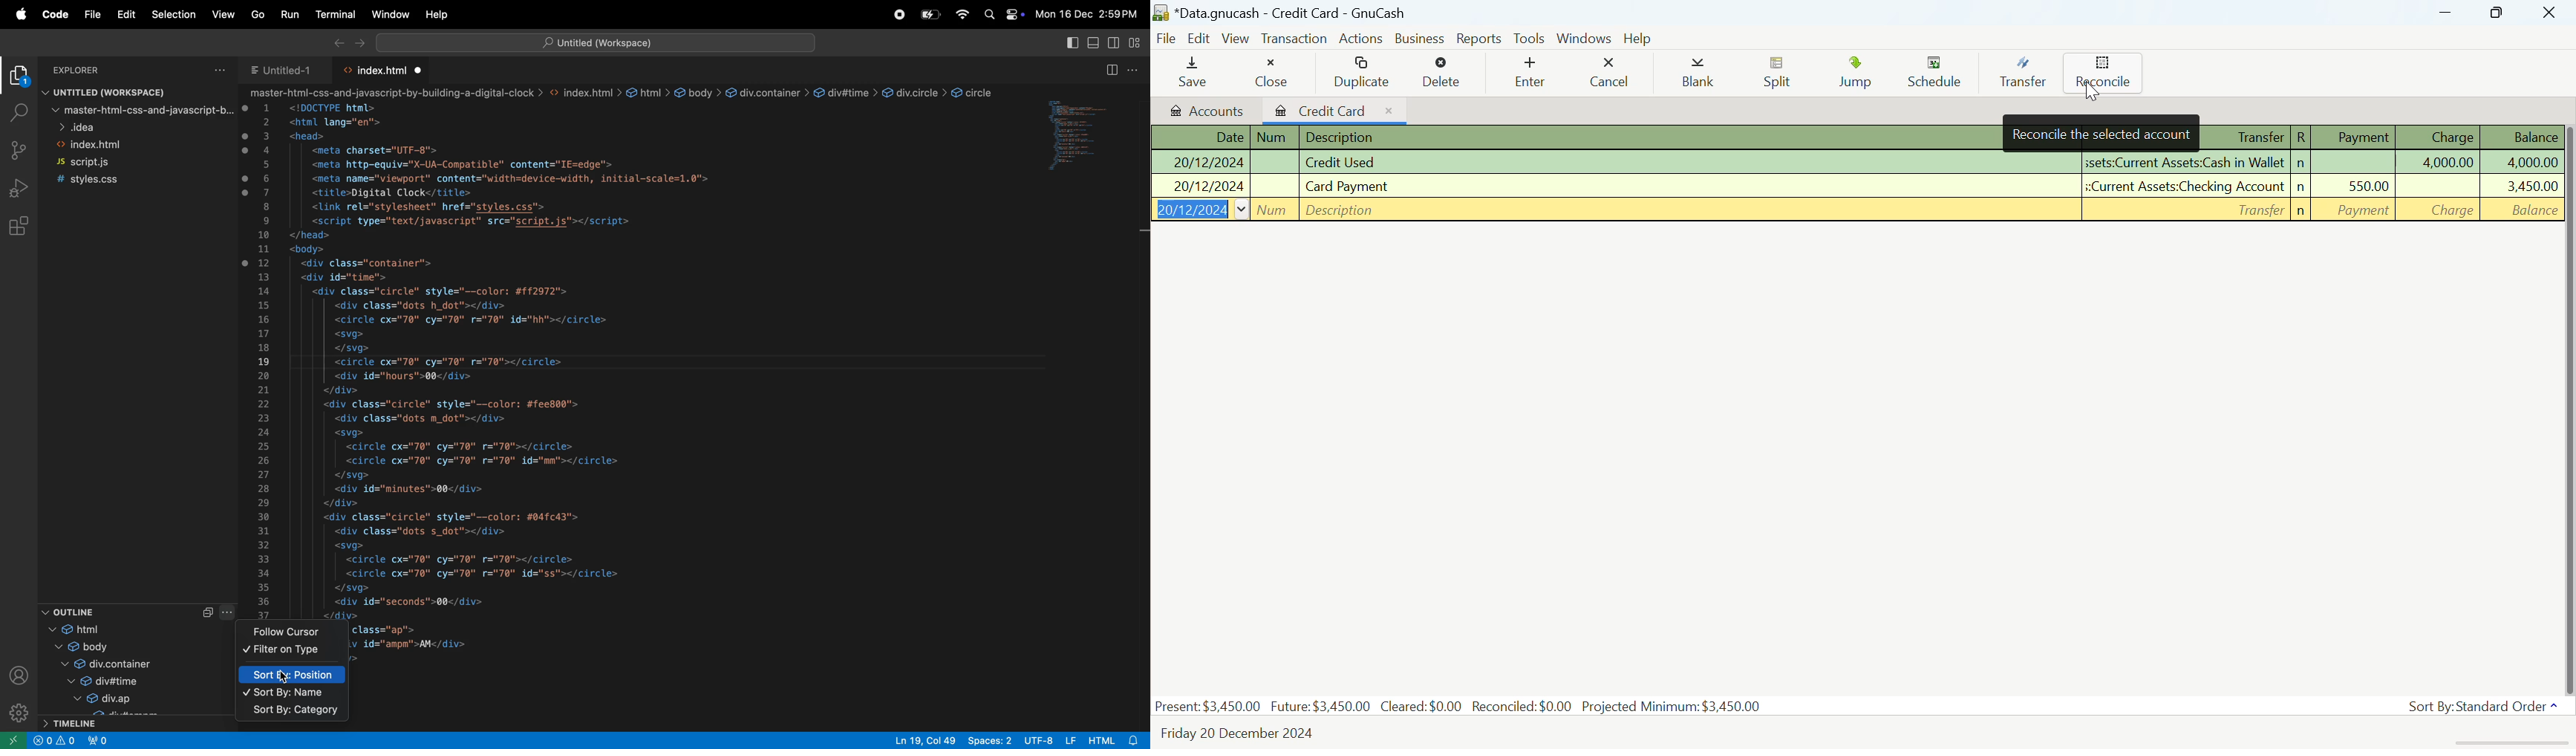 The image size is (2576, 756). I want to click on *Data.gnucash - Credit Card - GnuCash, so click(1284, 13).